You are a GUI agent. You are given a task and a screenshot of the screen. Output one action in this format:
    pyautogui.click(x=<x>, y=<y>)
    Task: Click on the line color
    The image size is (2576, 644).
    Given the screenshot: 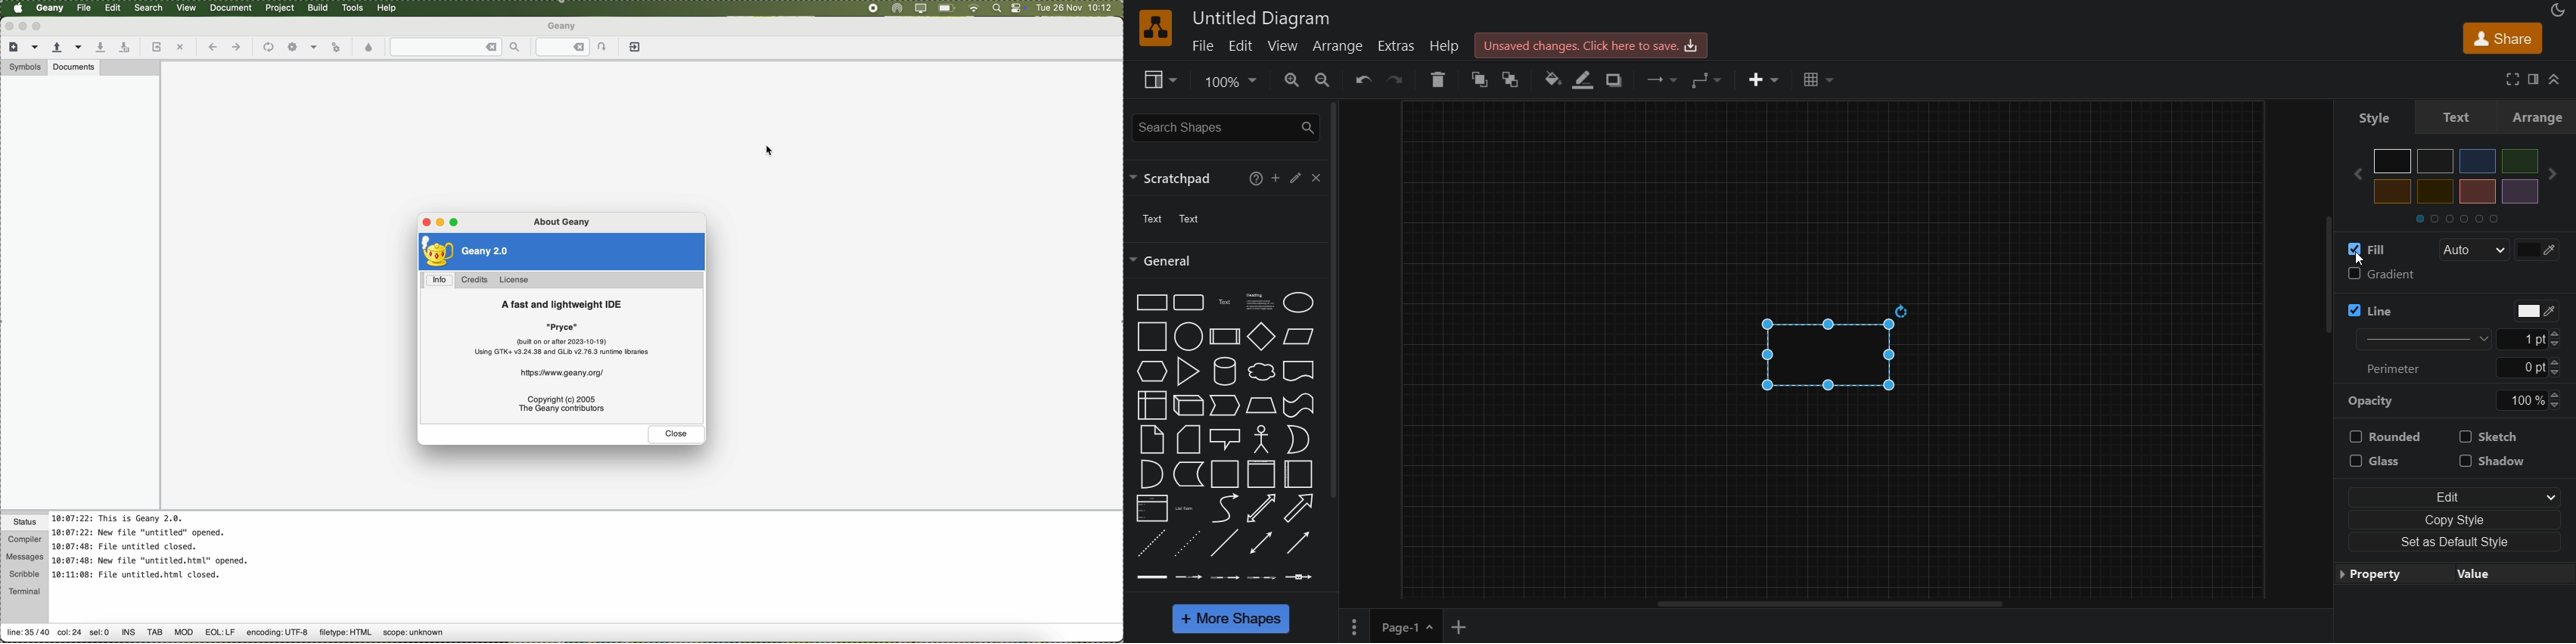 What is the action you would take?
    pyautogui.click(x=1583, y=80)
    